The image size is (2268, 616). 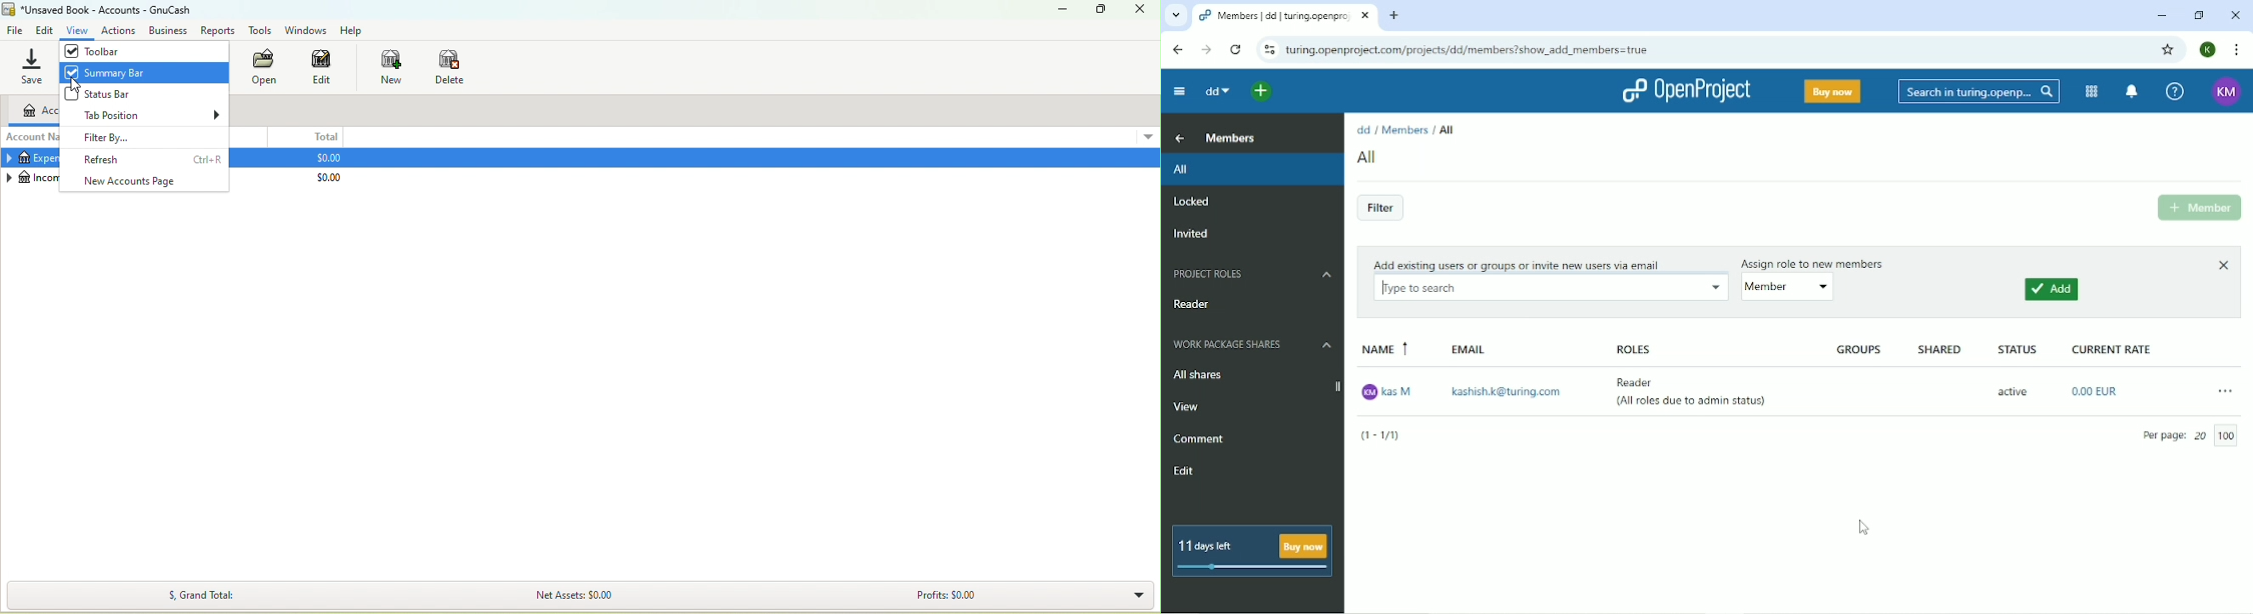 What do you see at coordinates (1232, 138) in the screenshot?
I see `Members` at bounding box center [1232, 138].